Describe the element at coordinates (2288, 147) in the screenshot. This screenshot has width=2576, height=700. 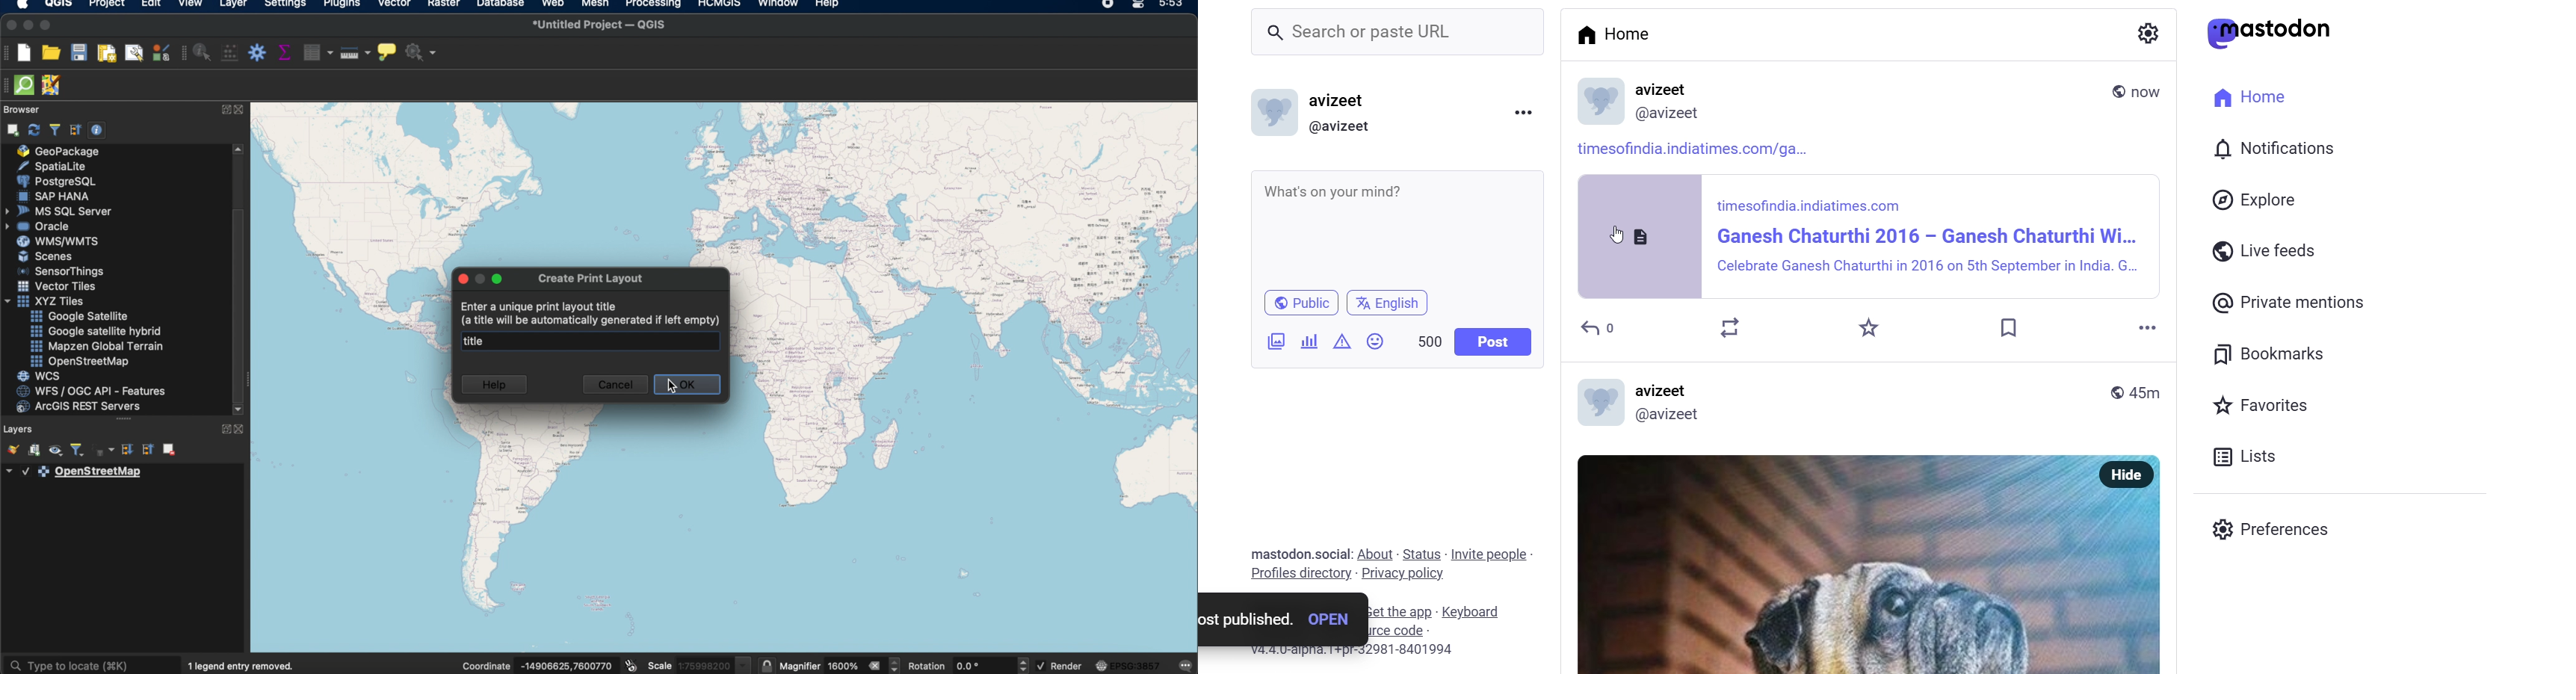
I see `I 0) Notifications` at that location.